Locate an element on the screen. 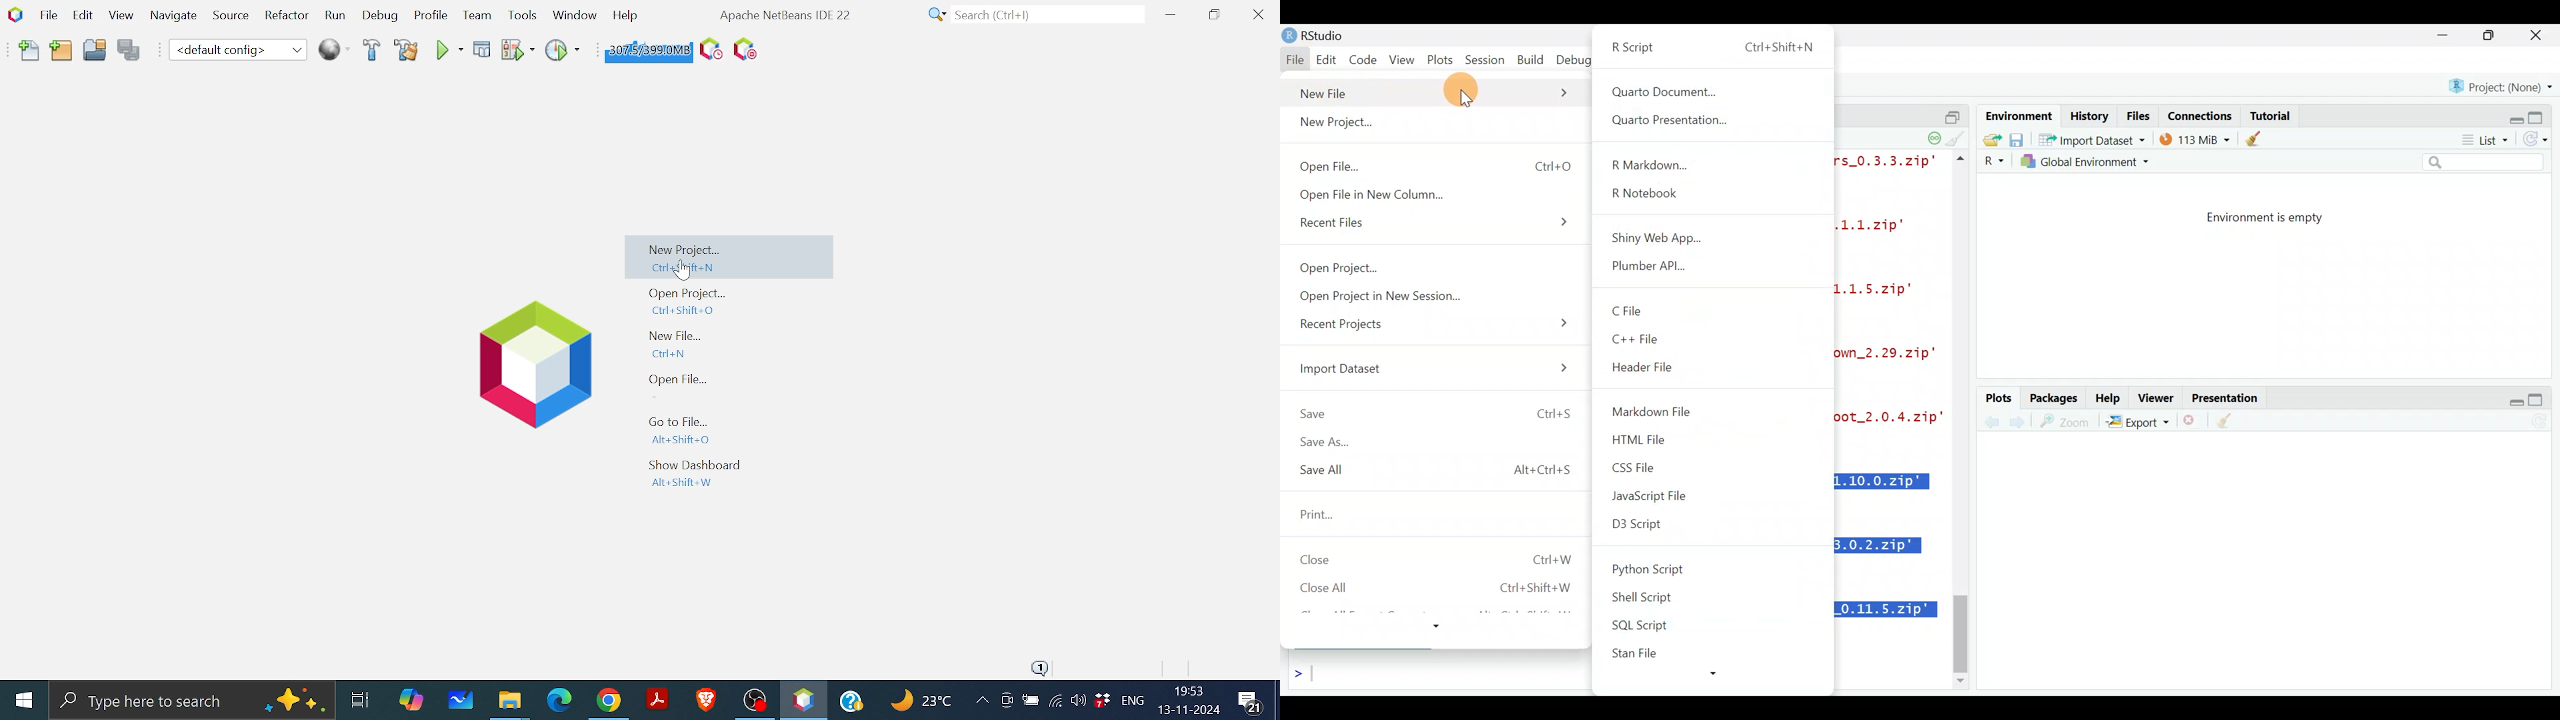 This screenshot has width=2576, height=728. CSS File is located at coordinates (1645, 467).